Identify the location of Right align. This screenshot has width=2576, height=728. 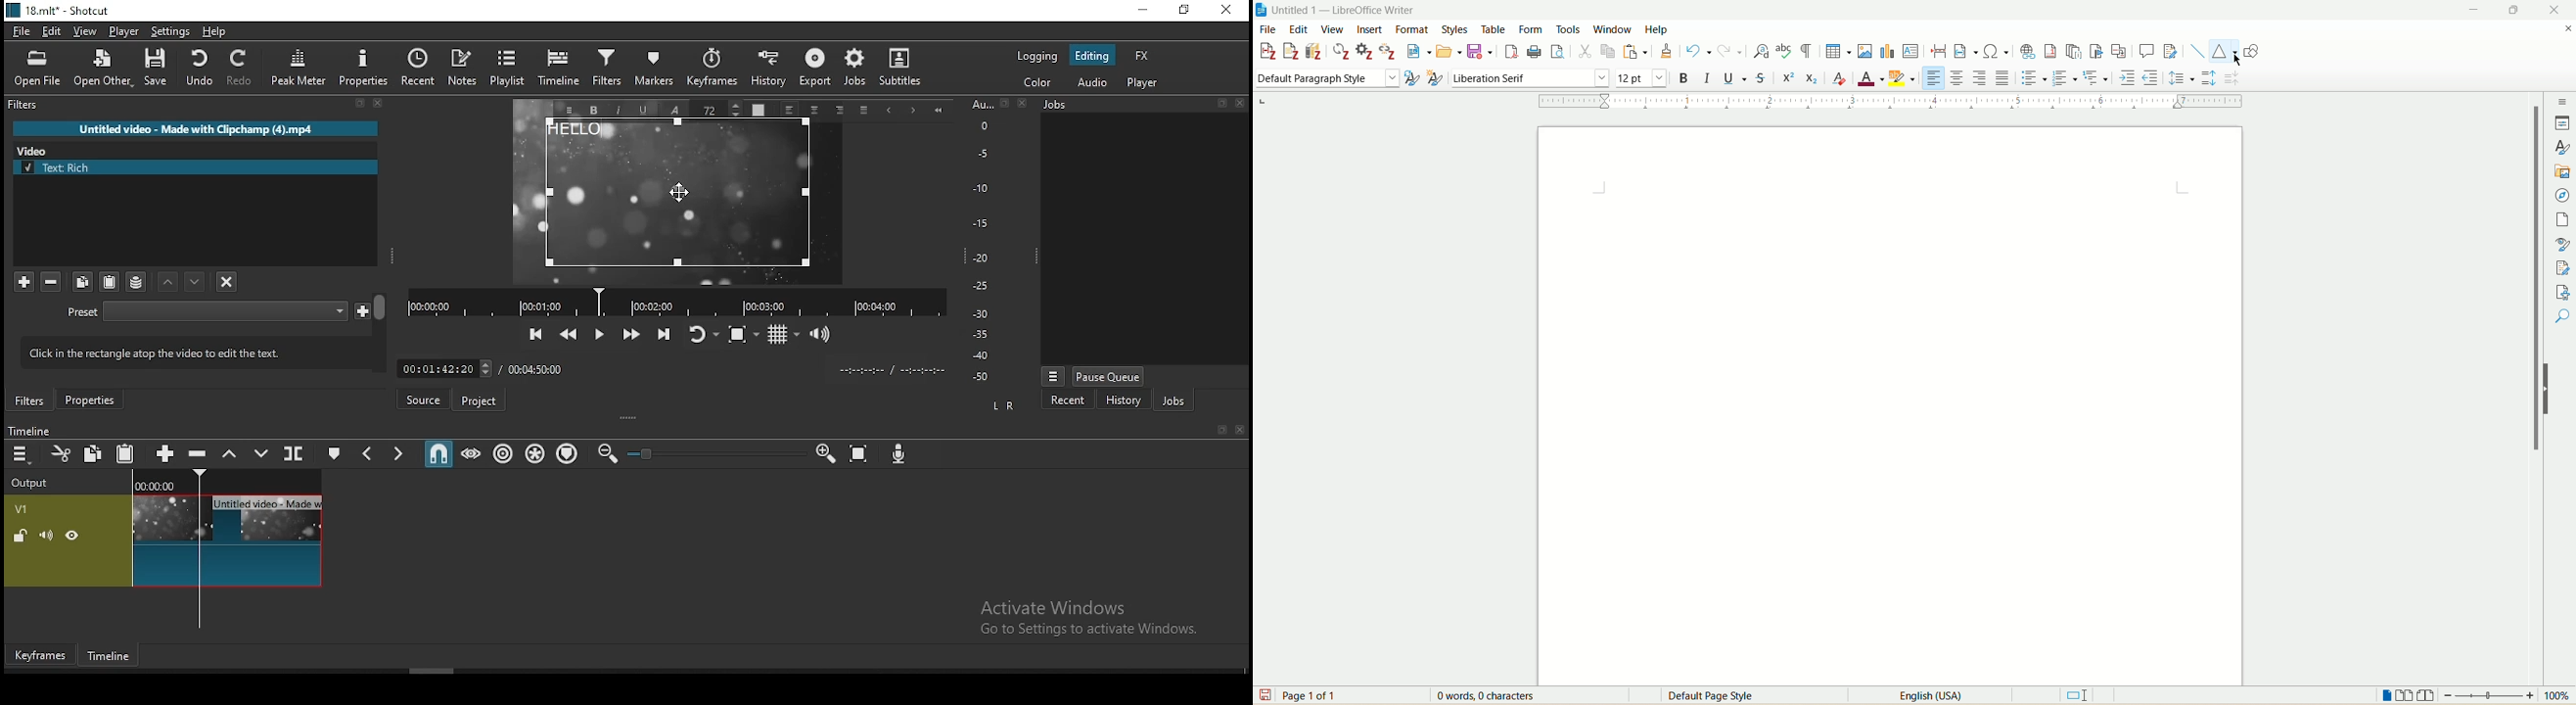
(840, 110).